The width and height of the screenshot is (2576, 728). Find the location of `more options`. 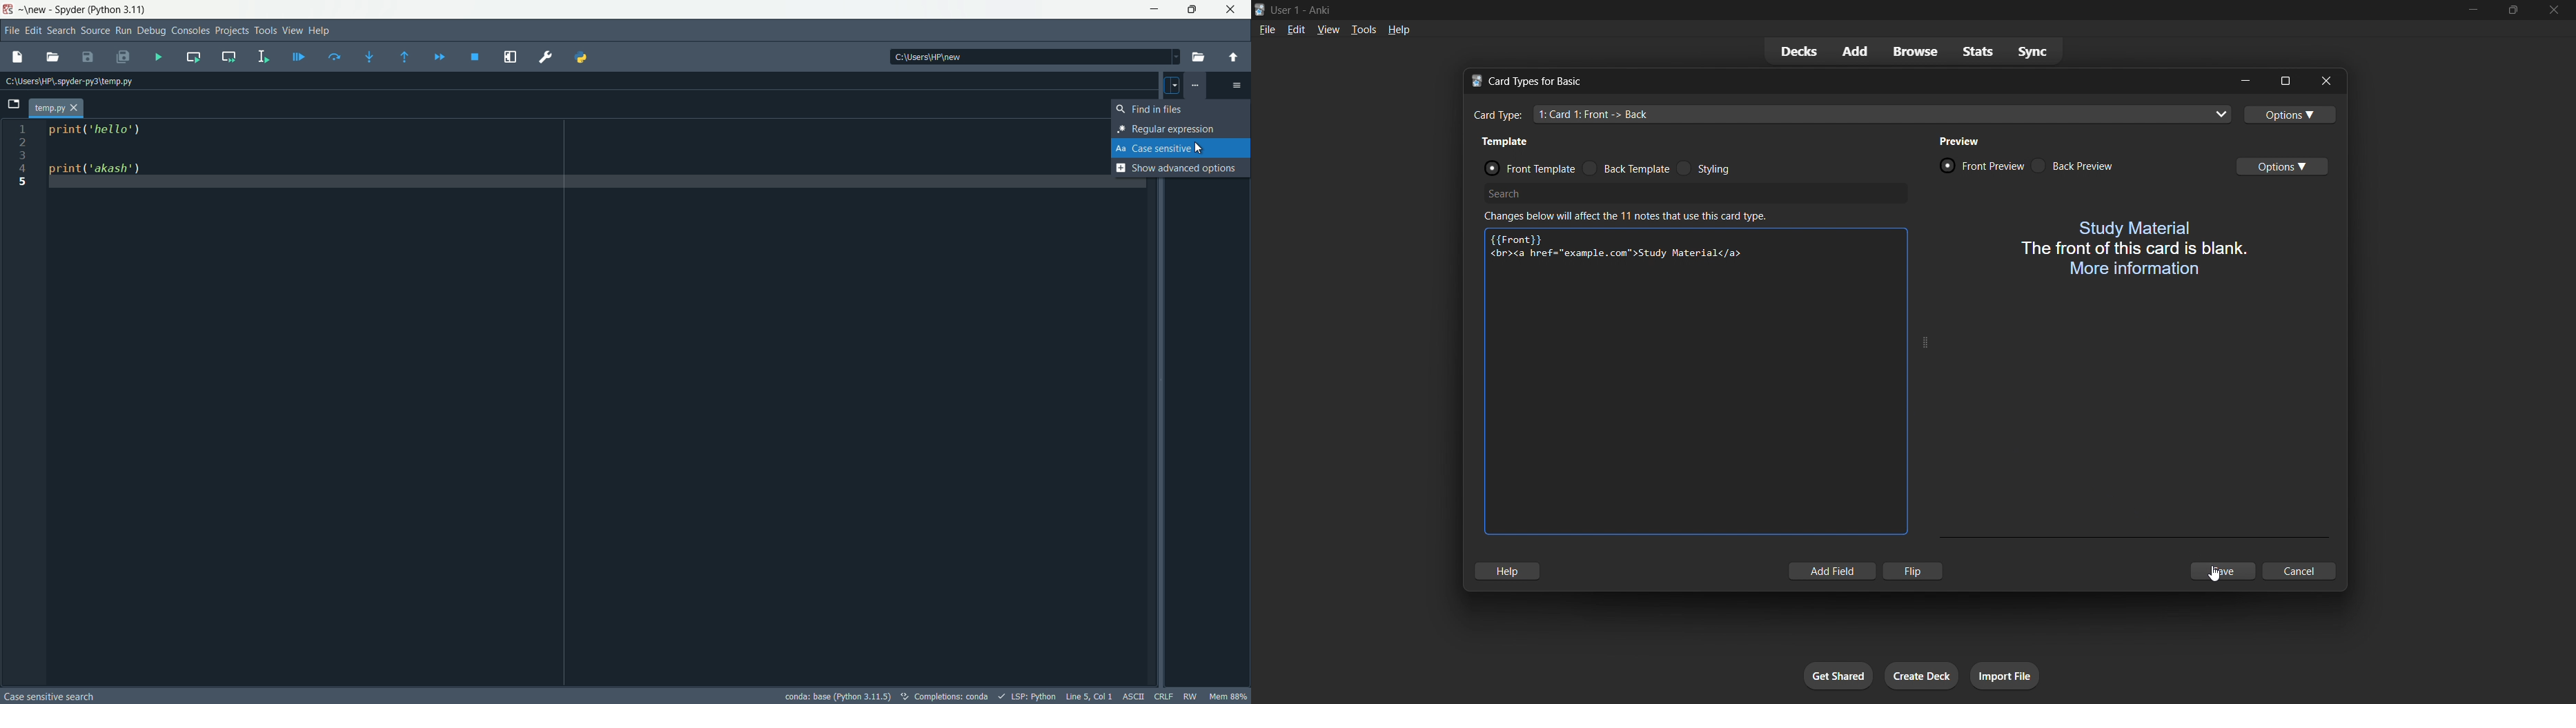

more options is located at coordinates (1238, 85).